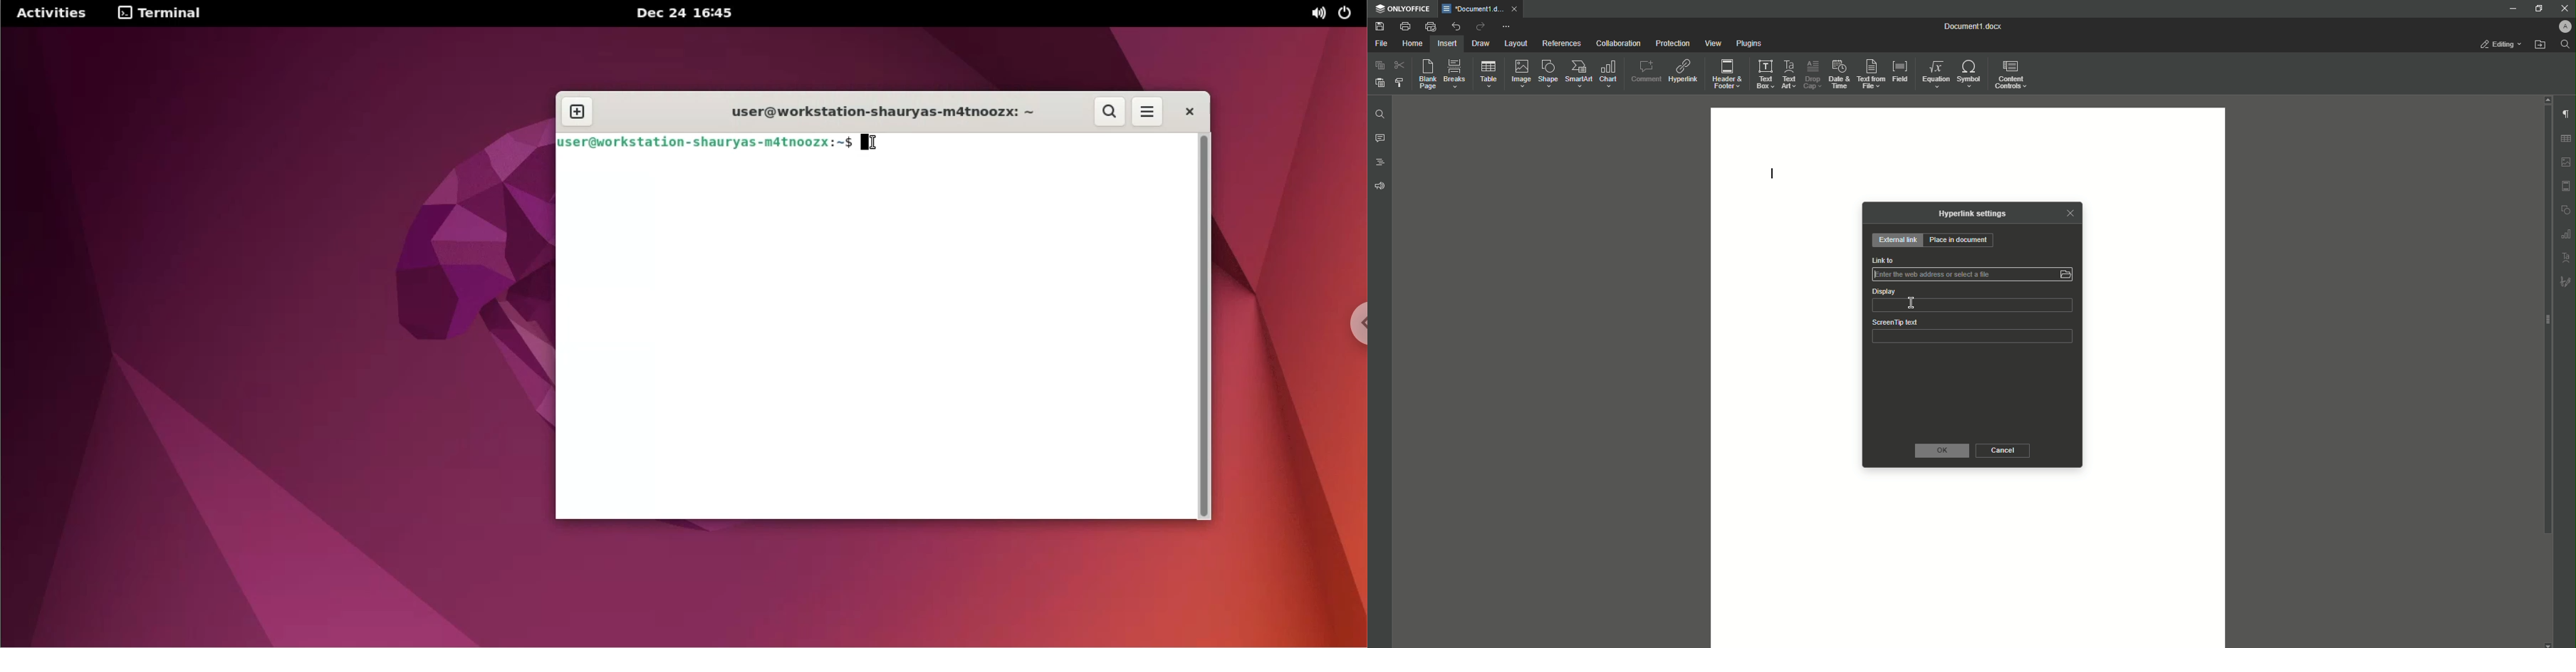 The height and width of the screenshot is (672, 2576). What do you see at coordinates (1964, 241) in the screenshot?
I see `Place in Document` at bounding box center [1964, 241].